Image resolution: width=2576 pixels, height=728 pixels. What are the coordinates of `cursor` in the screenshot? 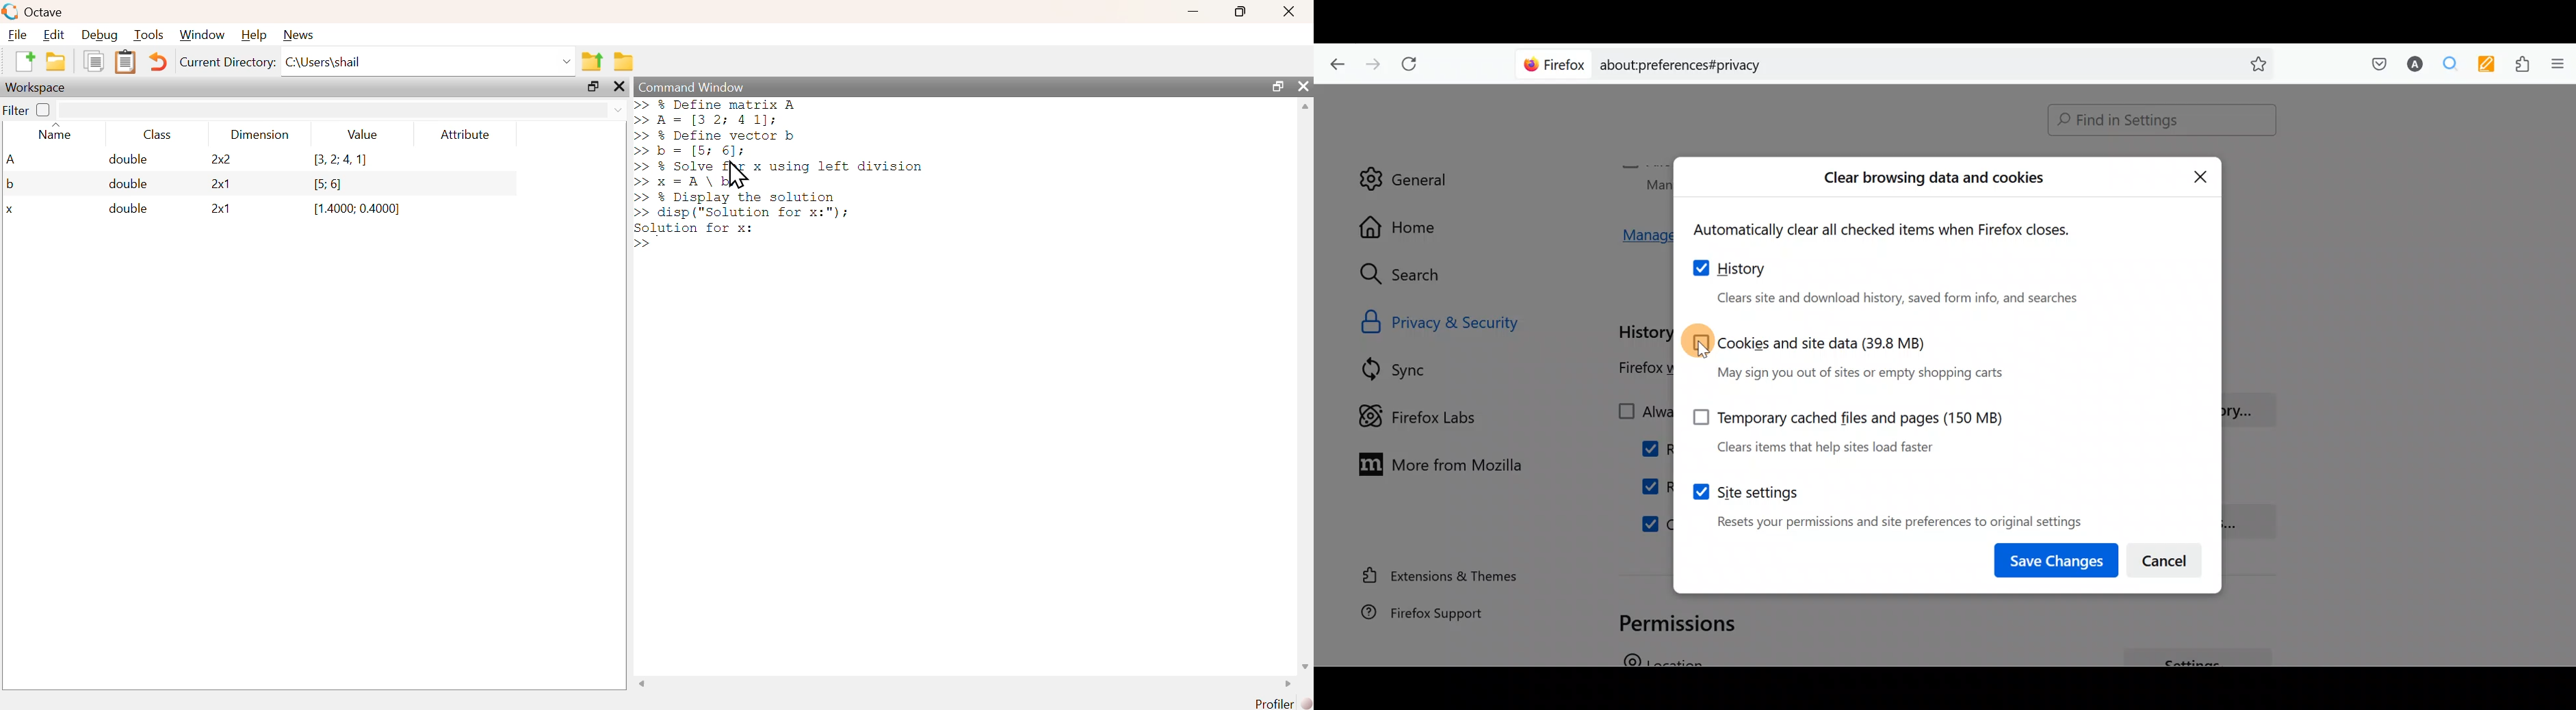 It's located at (737, 176).